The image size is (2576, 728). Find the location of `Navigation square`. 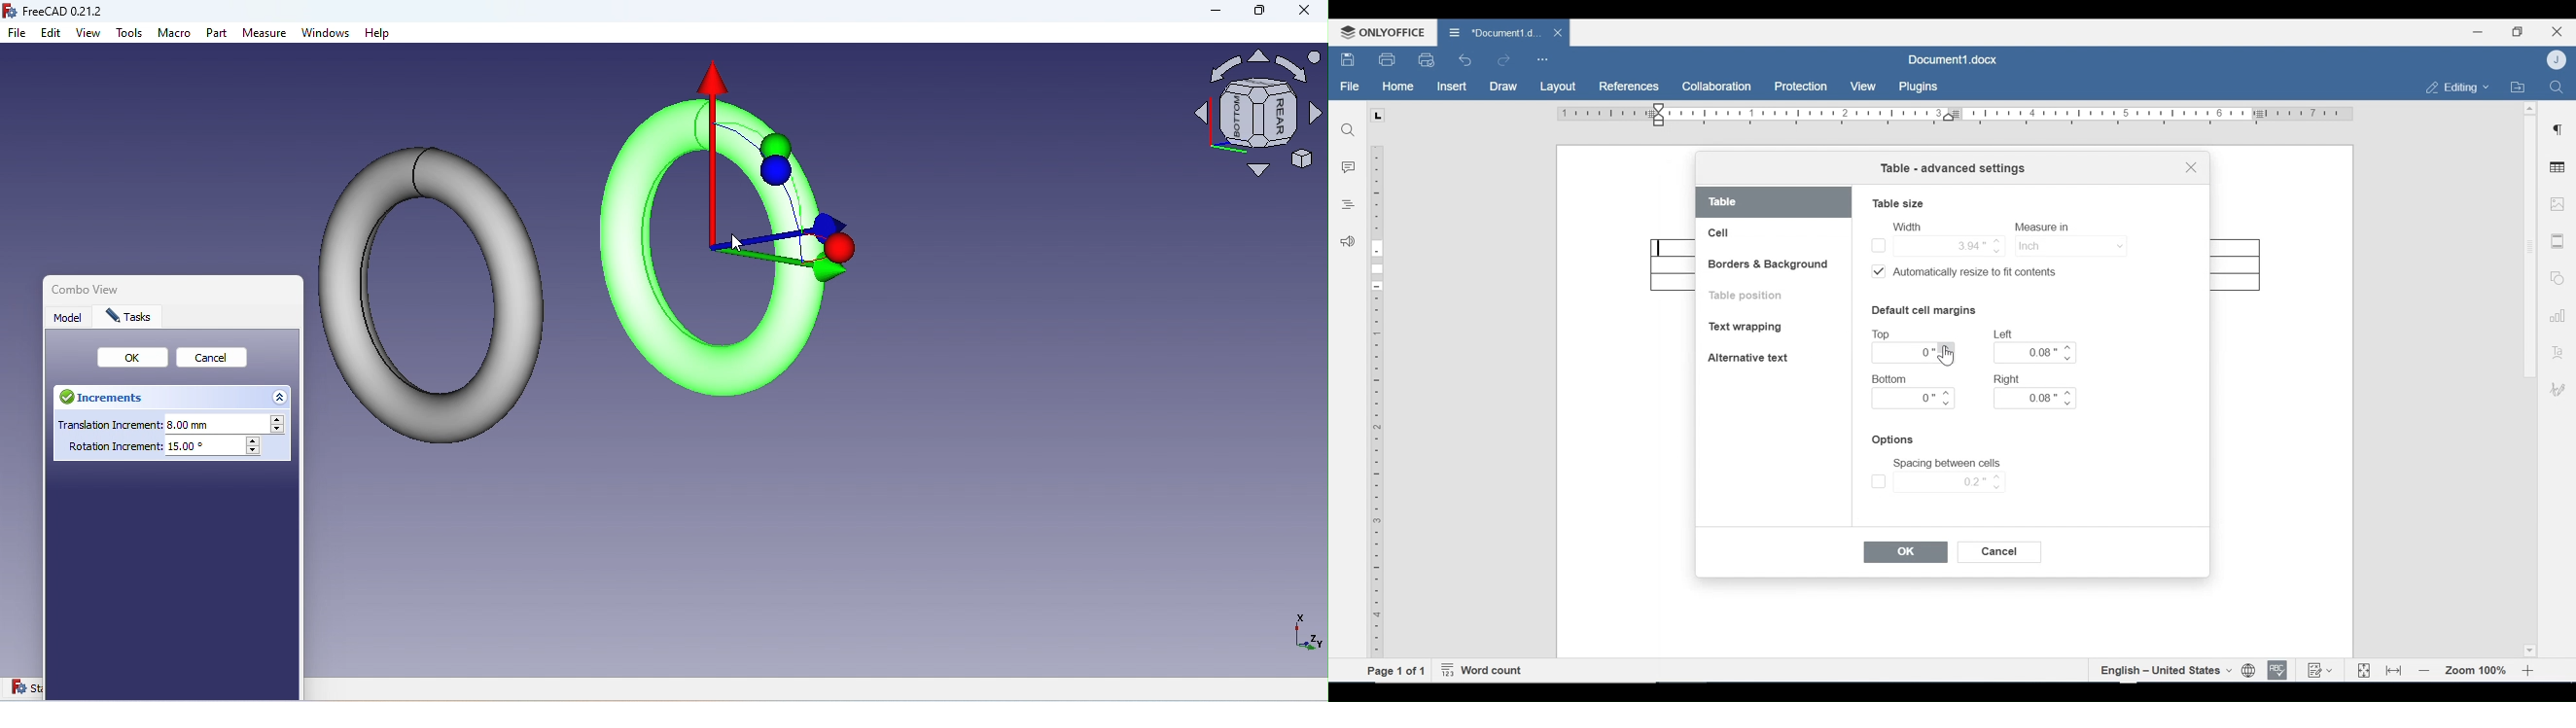

Navigation square is located at coordinates (1258, 119).